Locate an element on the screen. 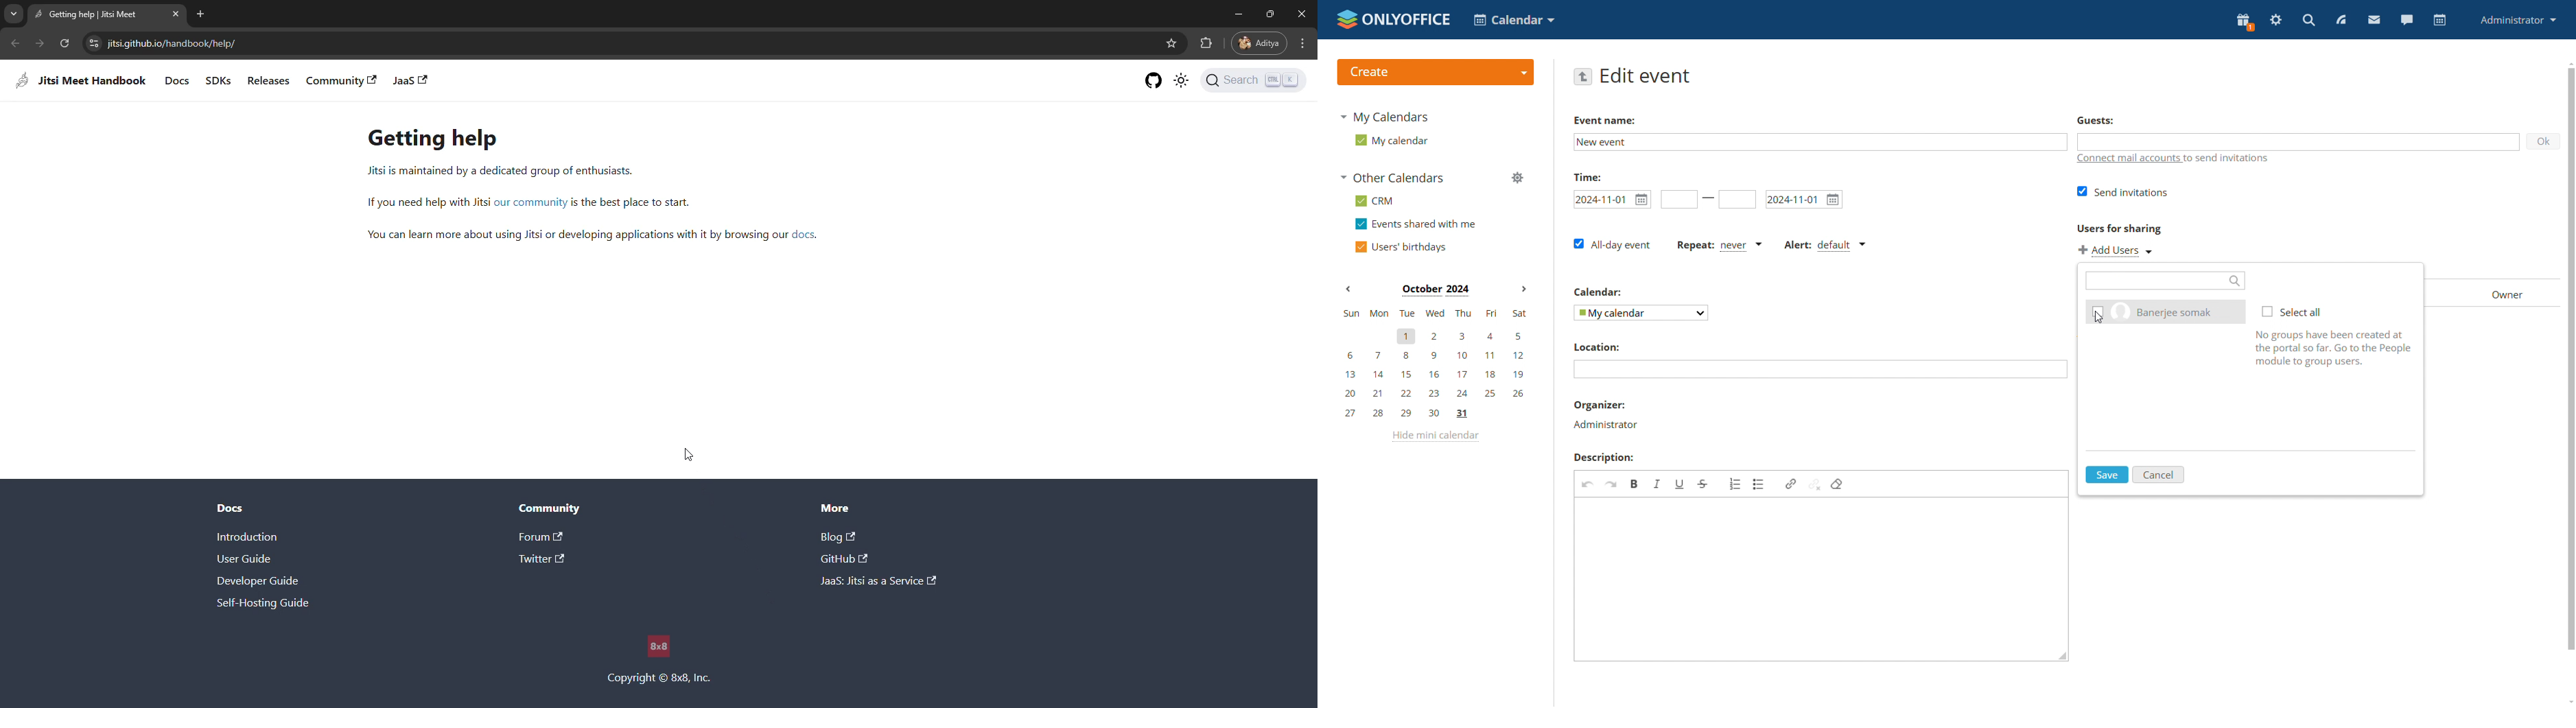 The image size is (2576, 728). community is located at coordinates (335, 80).